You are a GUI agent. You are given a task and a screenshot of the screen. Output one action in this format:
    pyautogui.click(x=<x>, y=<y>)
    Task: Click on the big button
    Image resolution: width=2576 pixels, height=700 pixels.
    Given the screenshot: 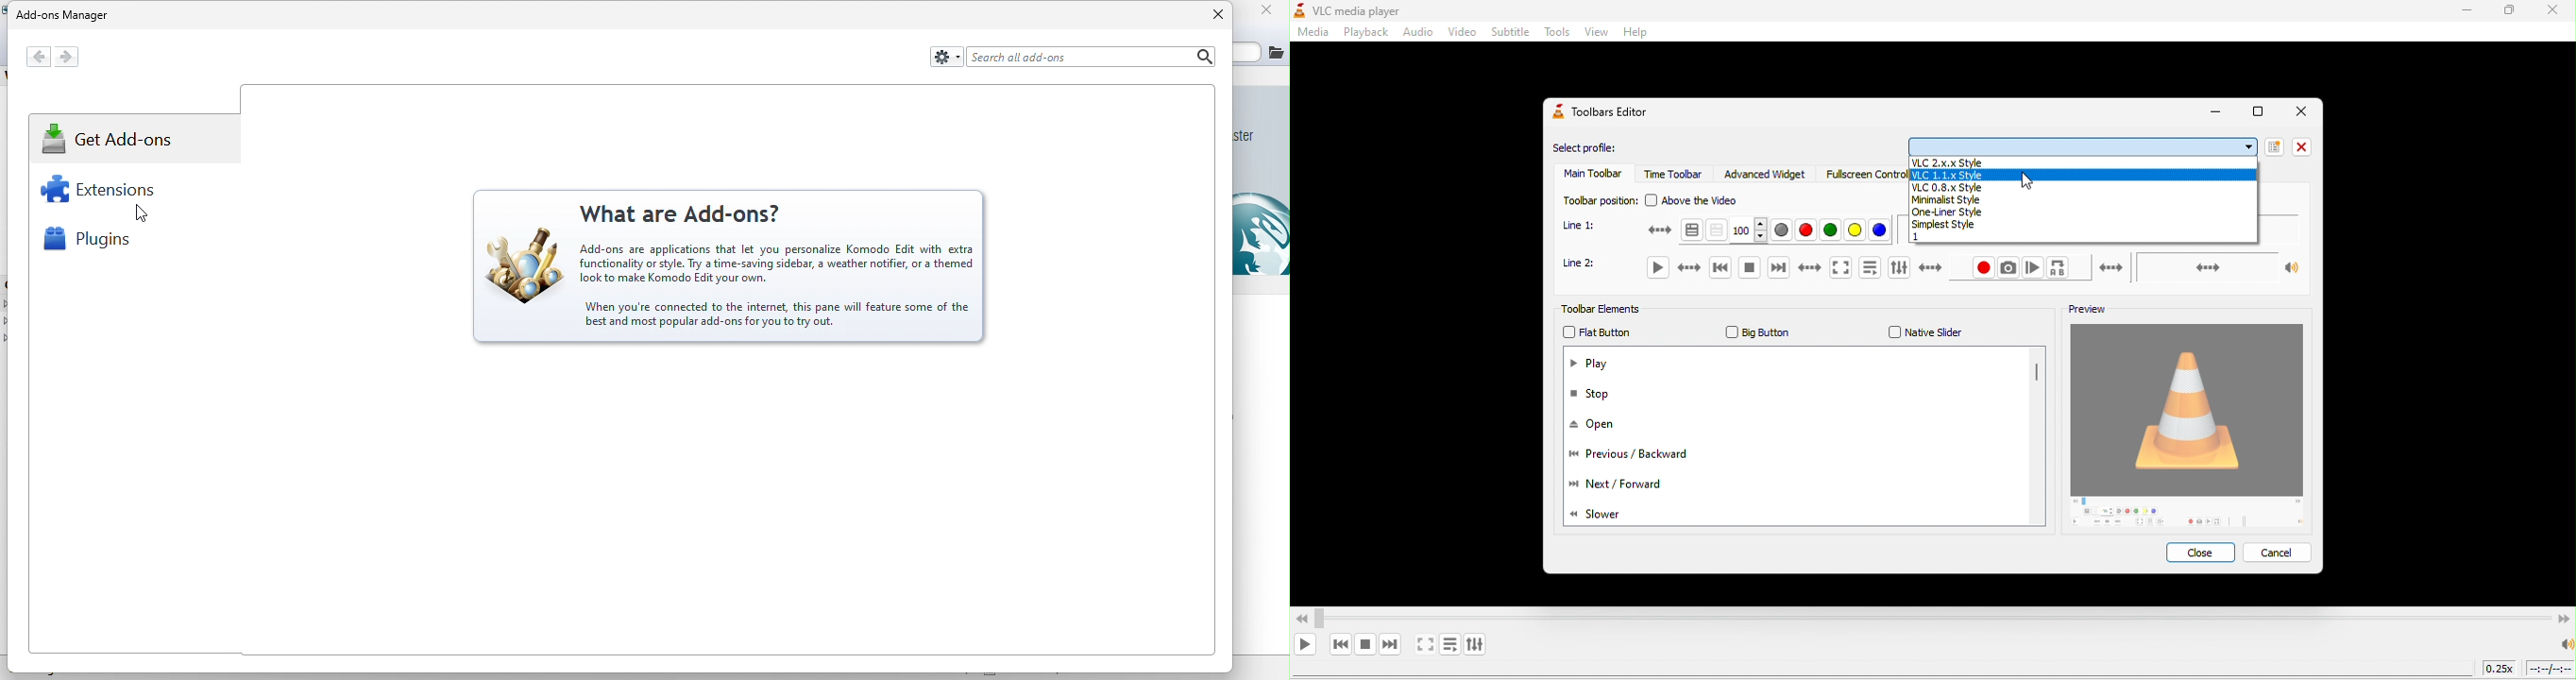 What is the action you would take?
    pyautogui.click(x=1757, y=332)
    